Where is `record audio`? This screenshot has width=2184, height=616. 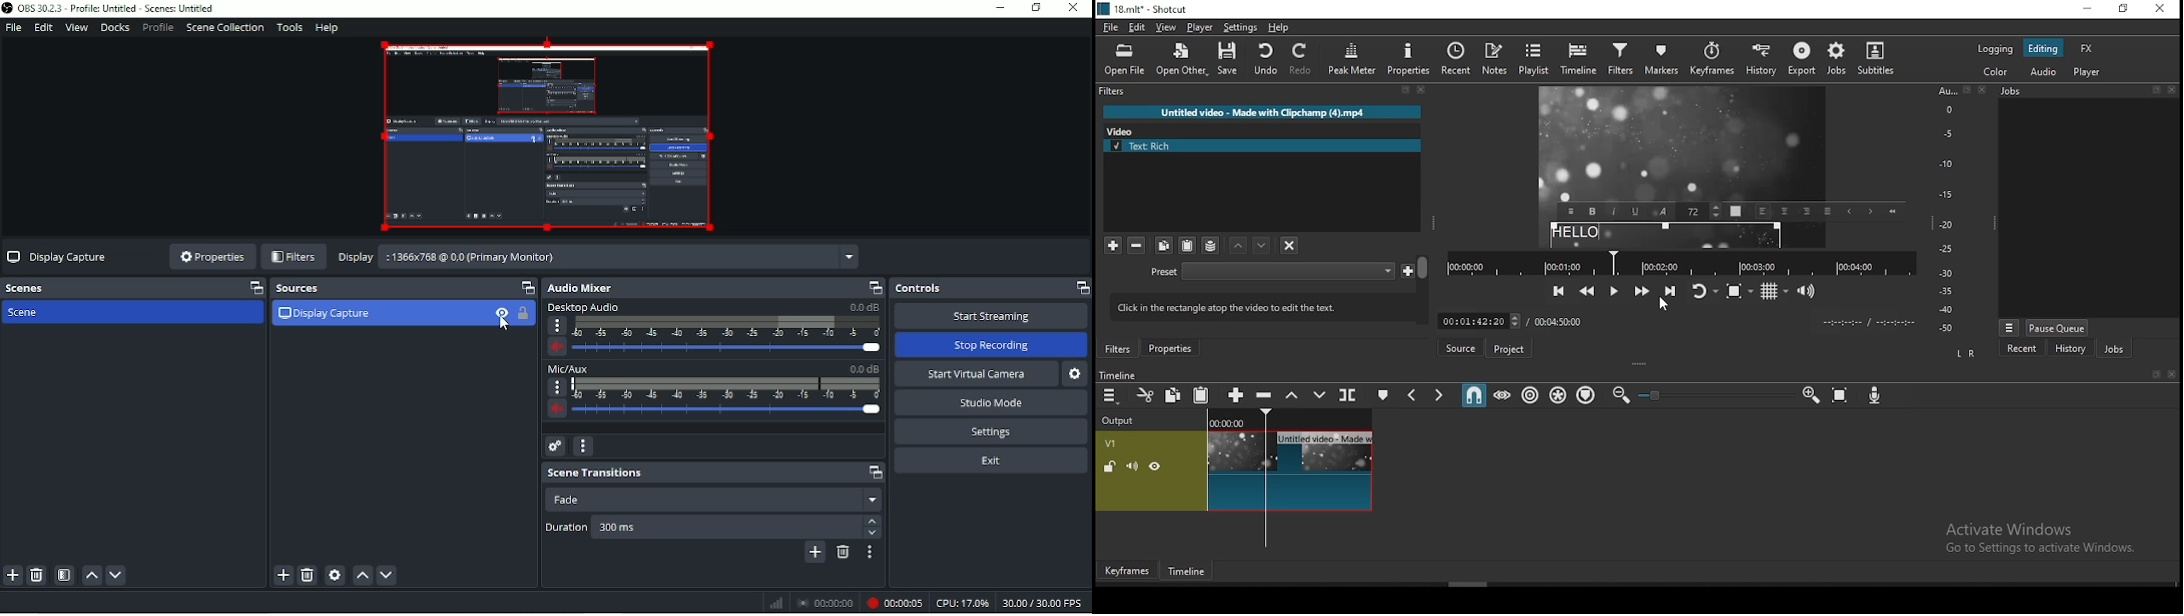 record audio is located at coordinates (1876, 396).